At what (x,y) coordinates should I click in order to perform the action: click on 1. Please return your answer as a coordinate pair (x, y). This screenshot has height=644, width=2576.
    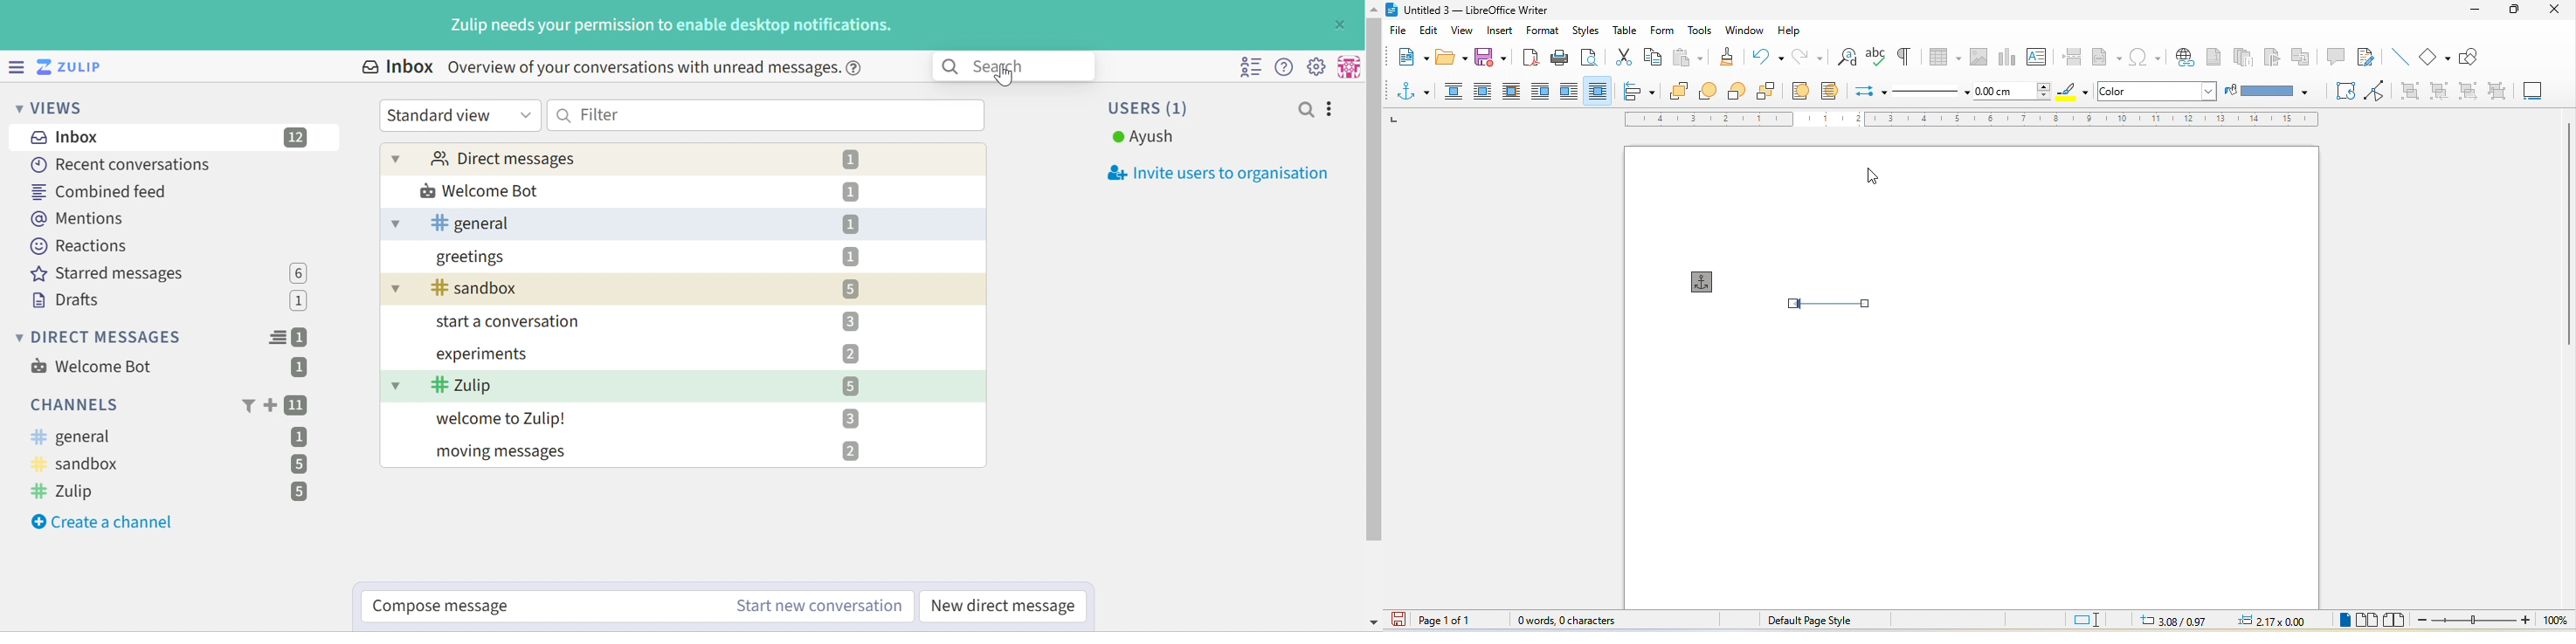
    Looking at the image, I should click on (850, 160).